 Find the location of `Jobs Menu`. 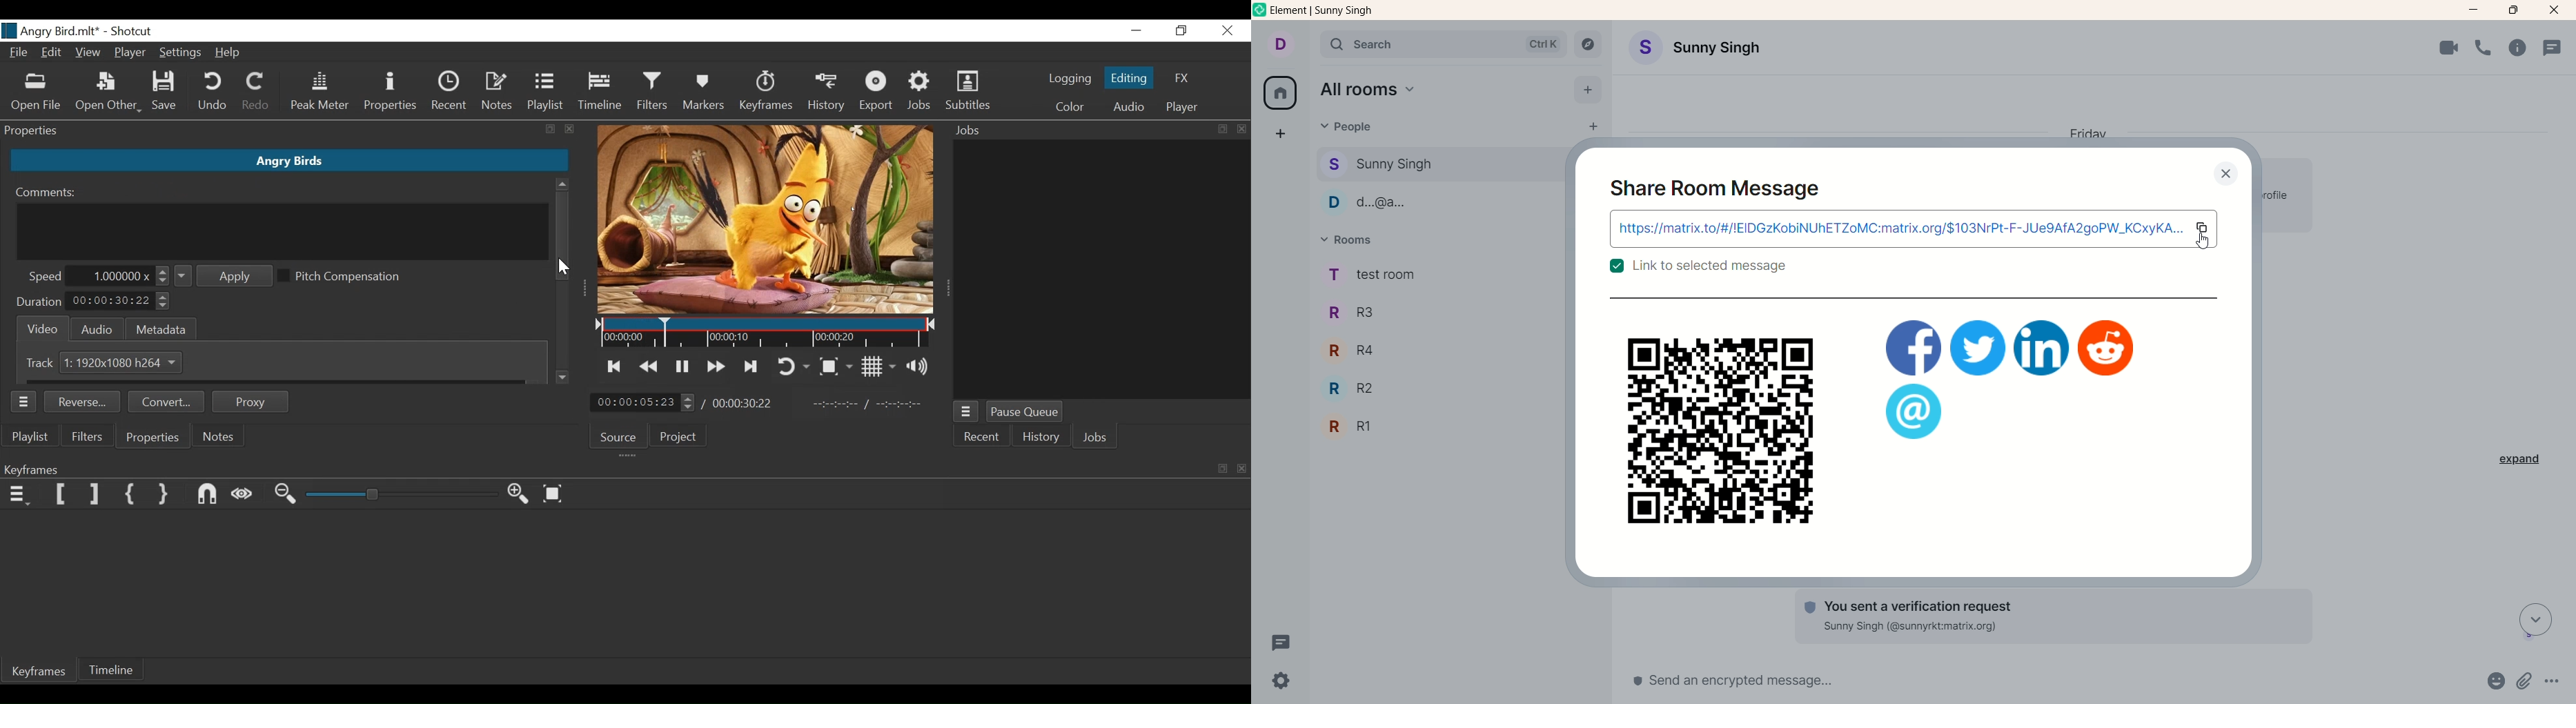

Jobs Menu is located at coordinates (967, 413).